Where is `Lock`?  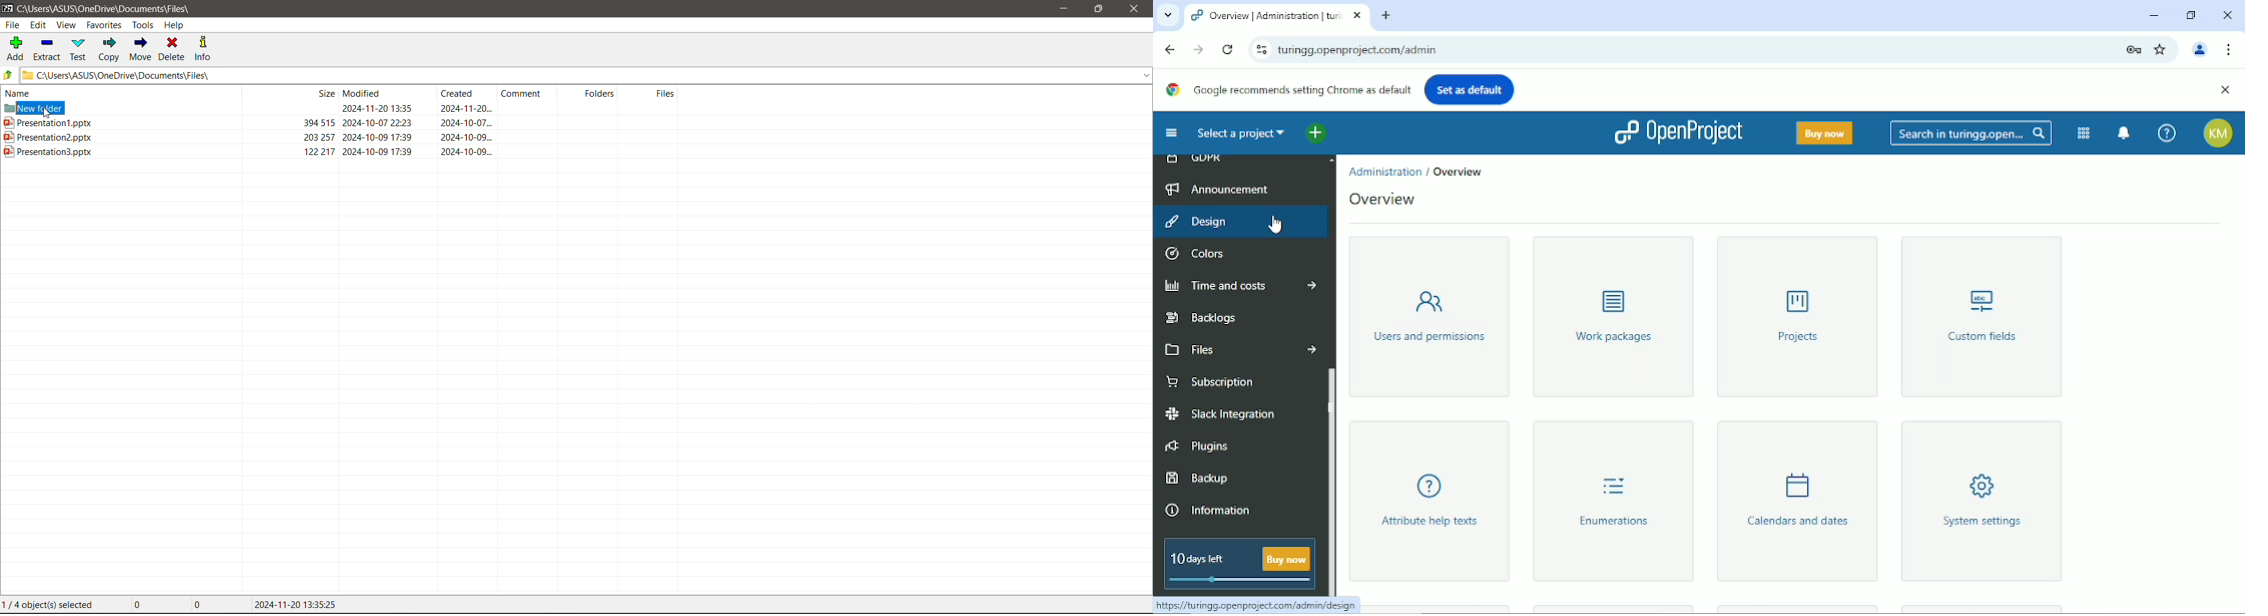 Lock is located at coordinates (2133, 48).